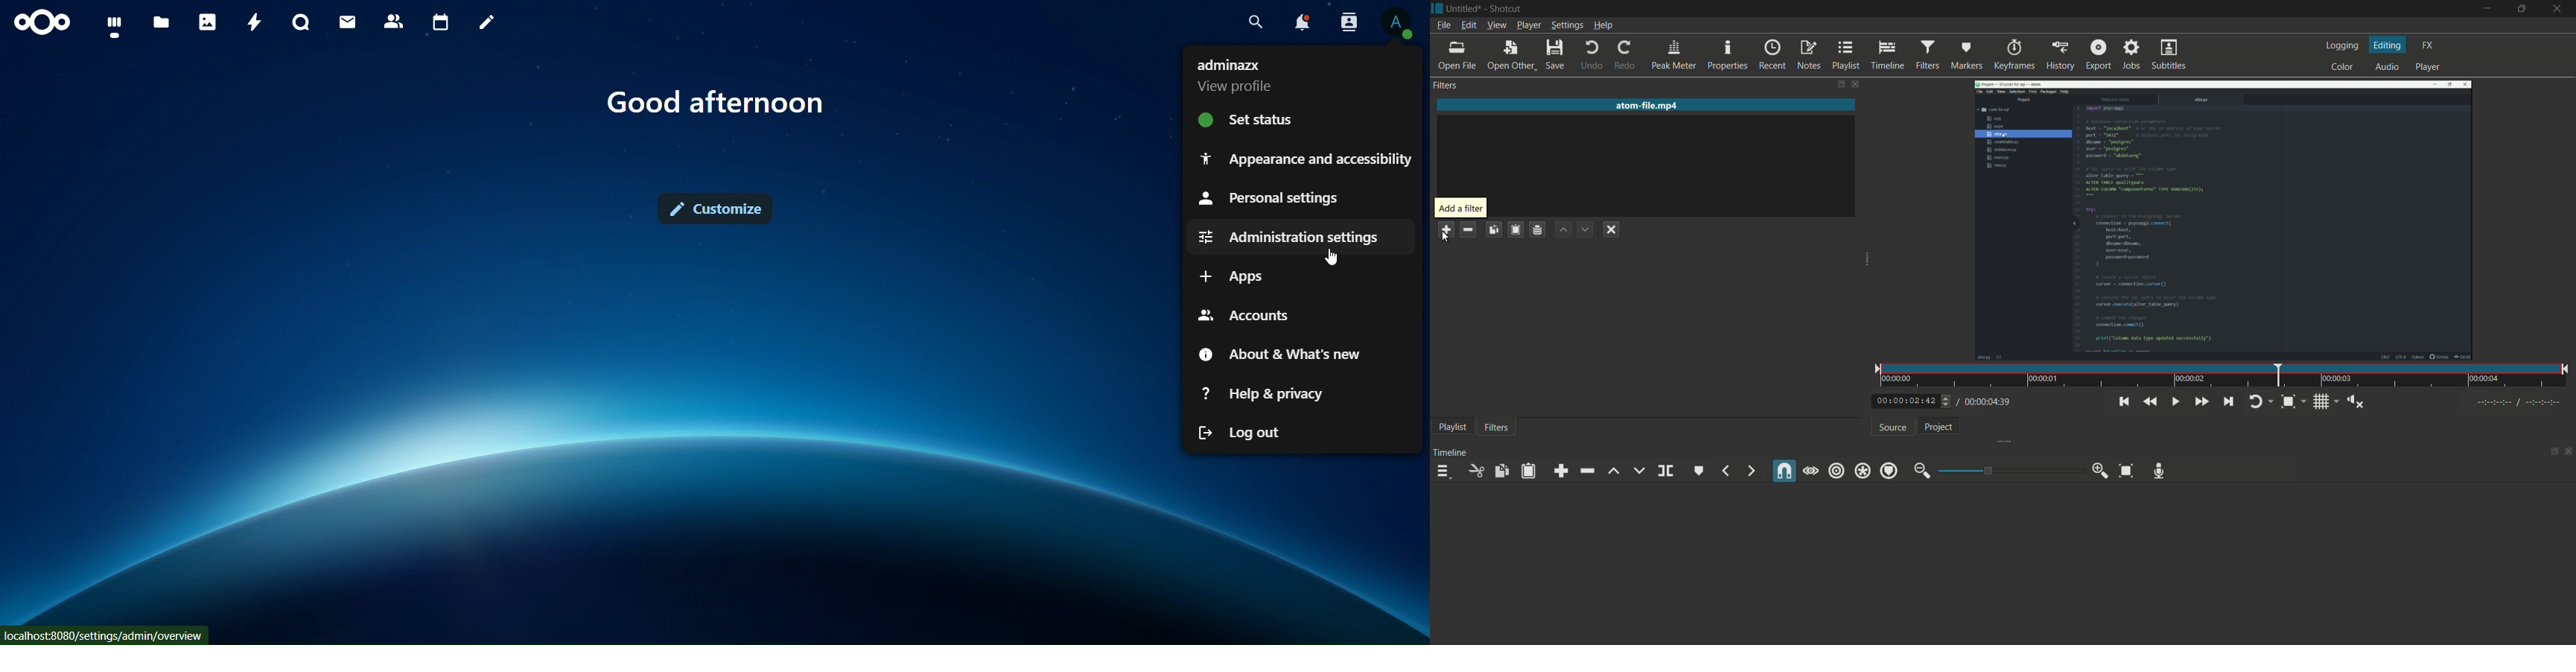 This screenshot has width=2576, height=672. I want to click on recent, so click(1773, 55).